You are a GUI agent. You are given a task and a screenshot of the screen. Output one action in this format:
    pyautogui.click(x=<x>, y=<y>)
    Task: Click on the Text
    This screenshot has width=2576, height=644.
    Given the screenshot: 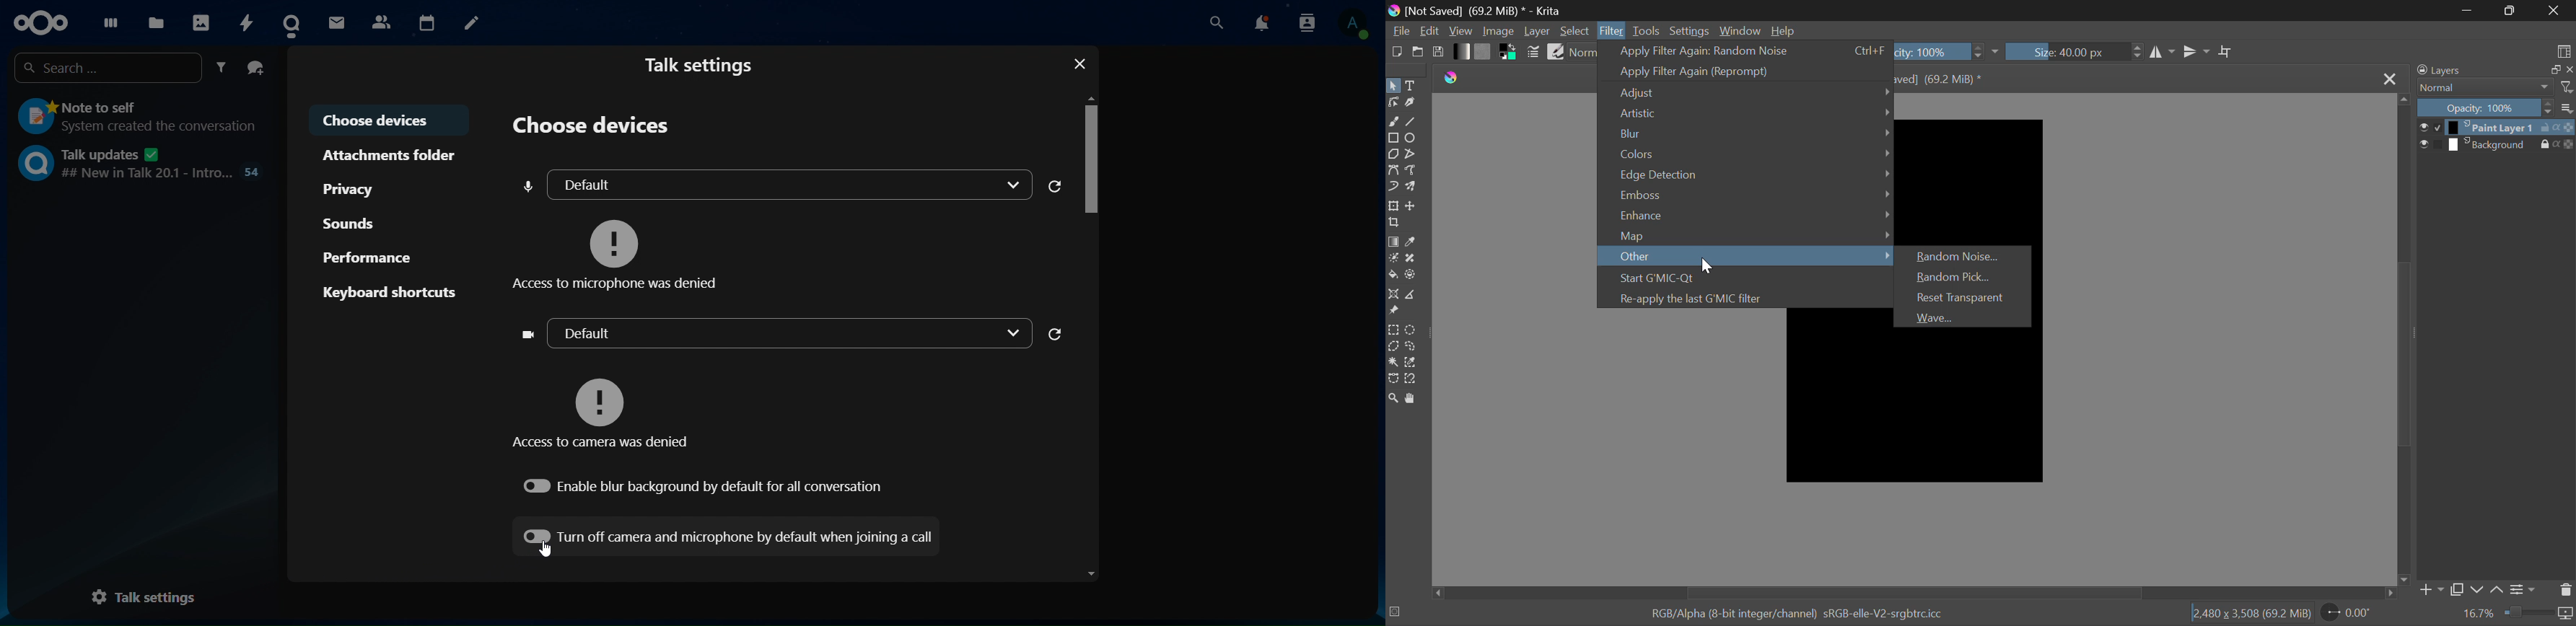 What is the action you would take?
    pyautogui.click(x=1411, y=84)
    